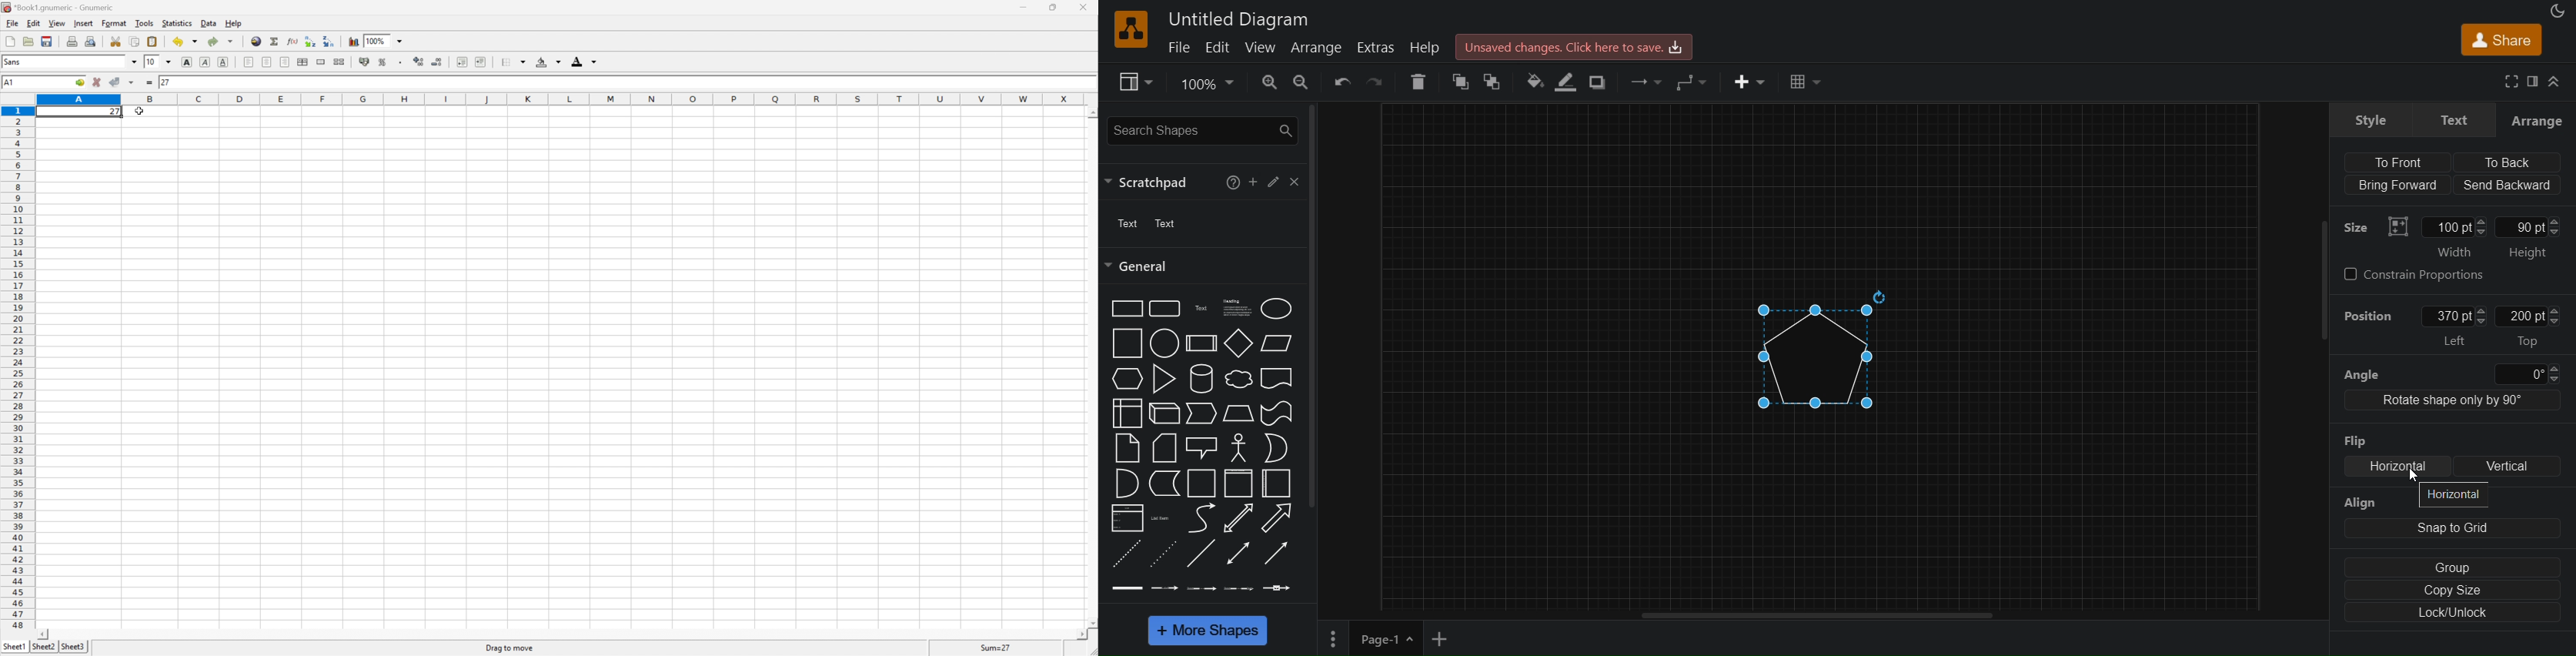 This screenshot has width=2576, height=672. What do you see at coordinates (1202, 379) in the screenshot?
I see `Cylinder` at bounding box center [1202, 379].